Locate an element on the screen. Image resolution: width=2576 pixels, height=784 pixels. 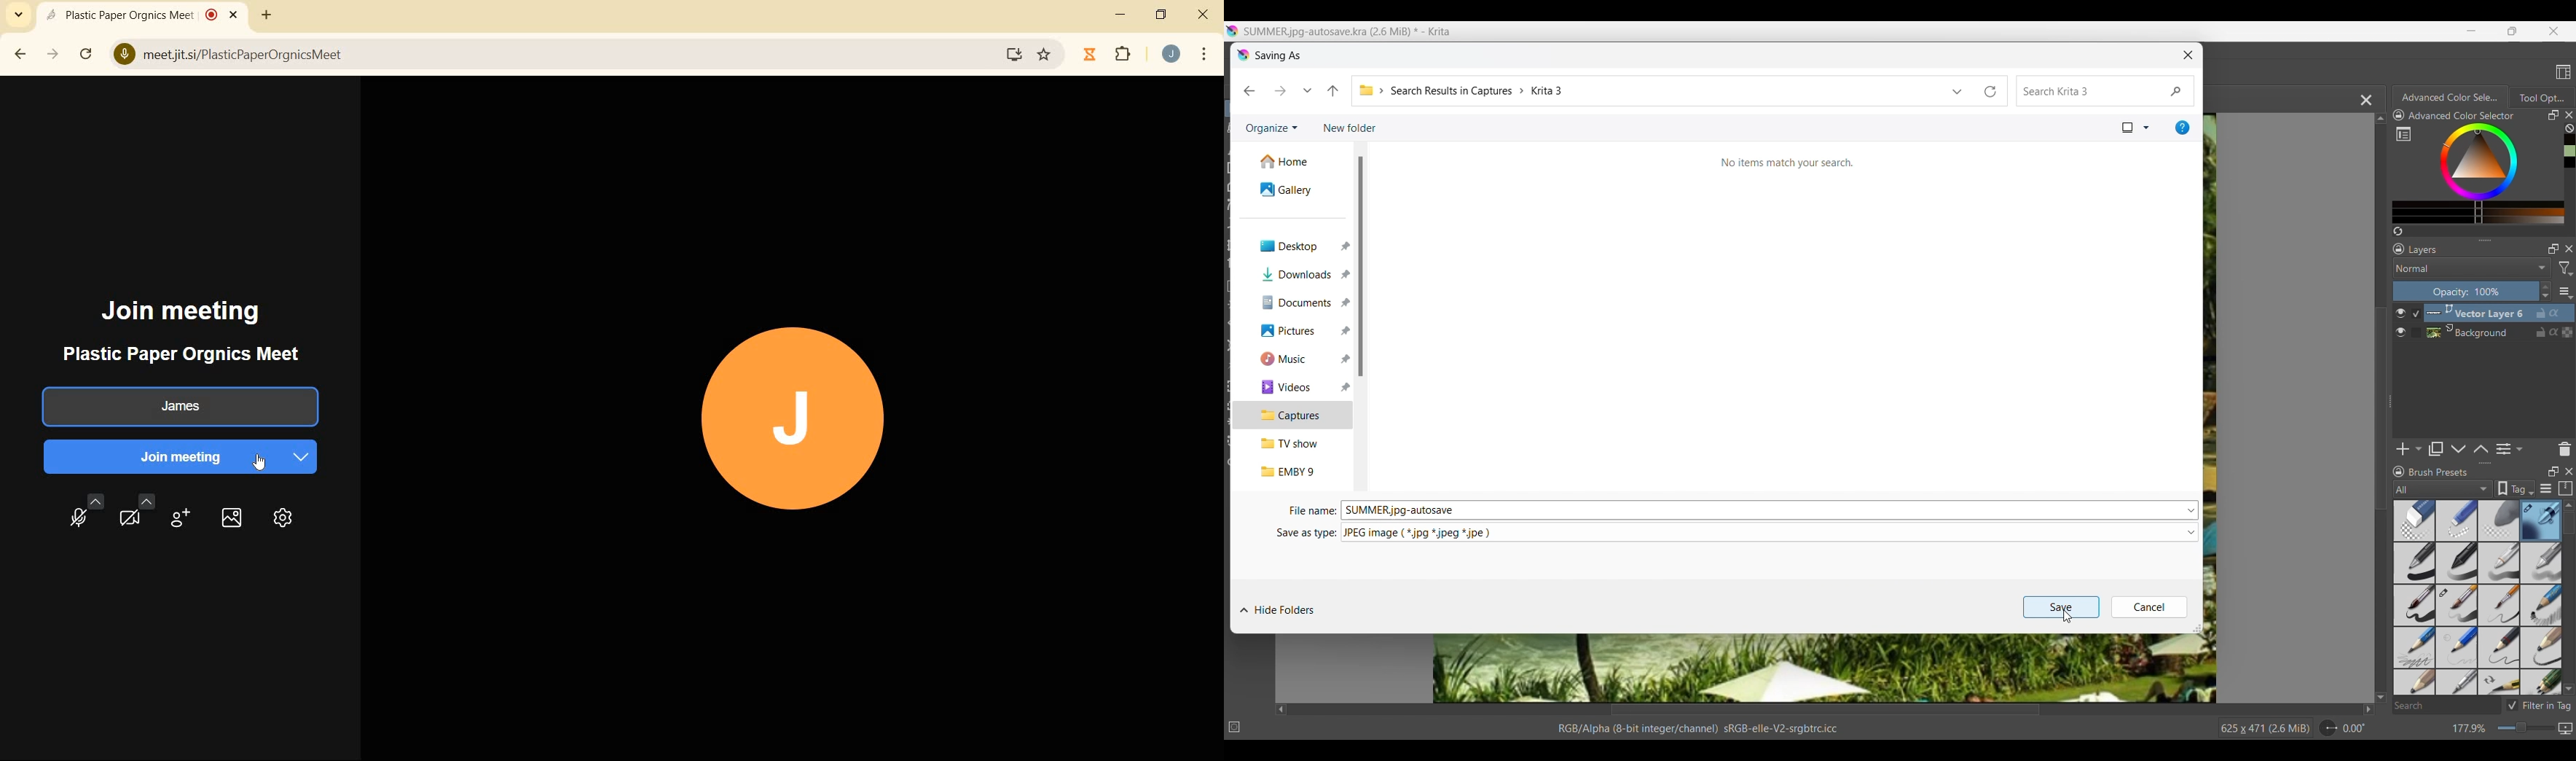
Quick slide to bottom is located at coordinates (2568, 690).